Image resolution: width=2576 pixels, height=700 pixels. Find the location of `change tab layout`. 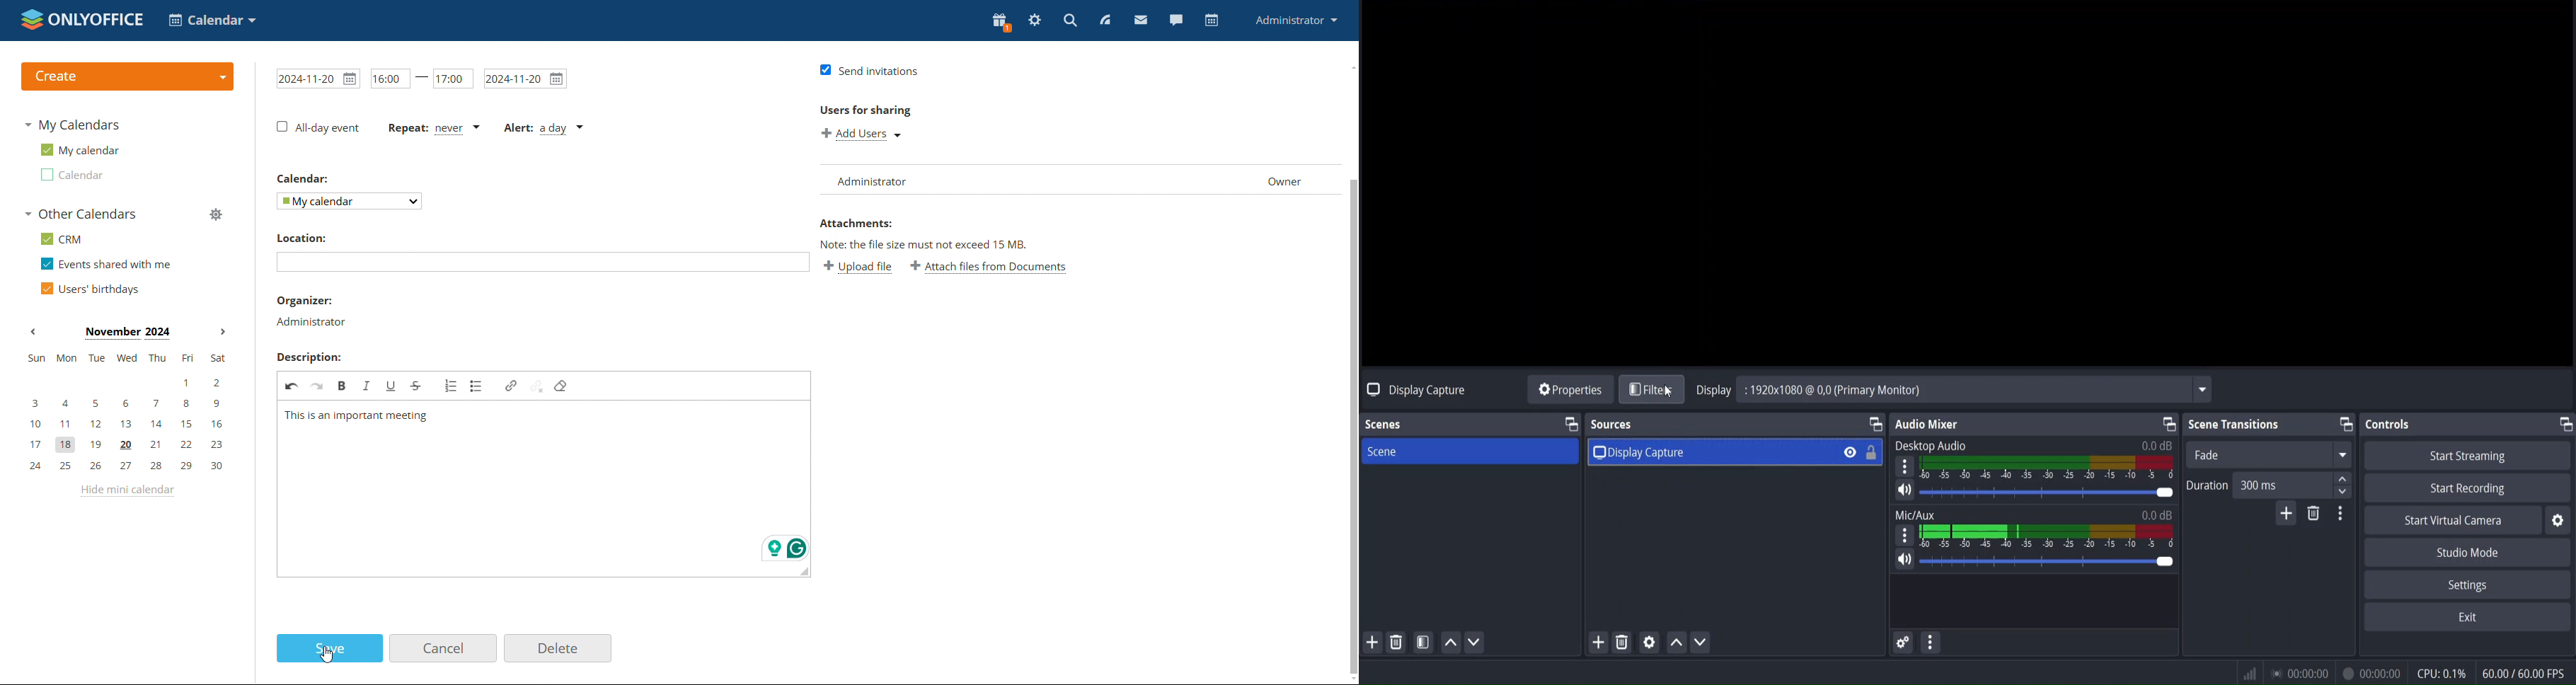

change tab layout is located at coordinates (2166, 424).